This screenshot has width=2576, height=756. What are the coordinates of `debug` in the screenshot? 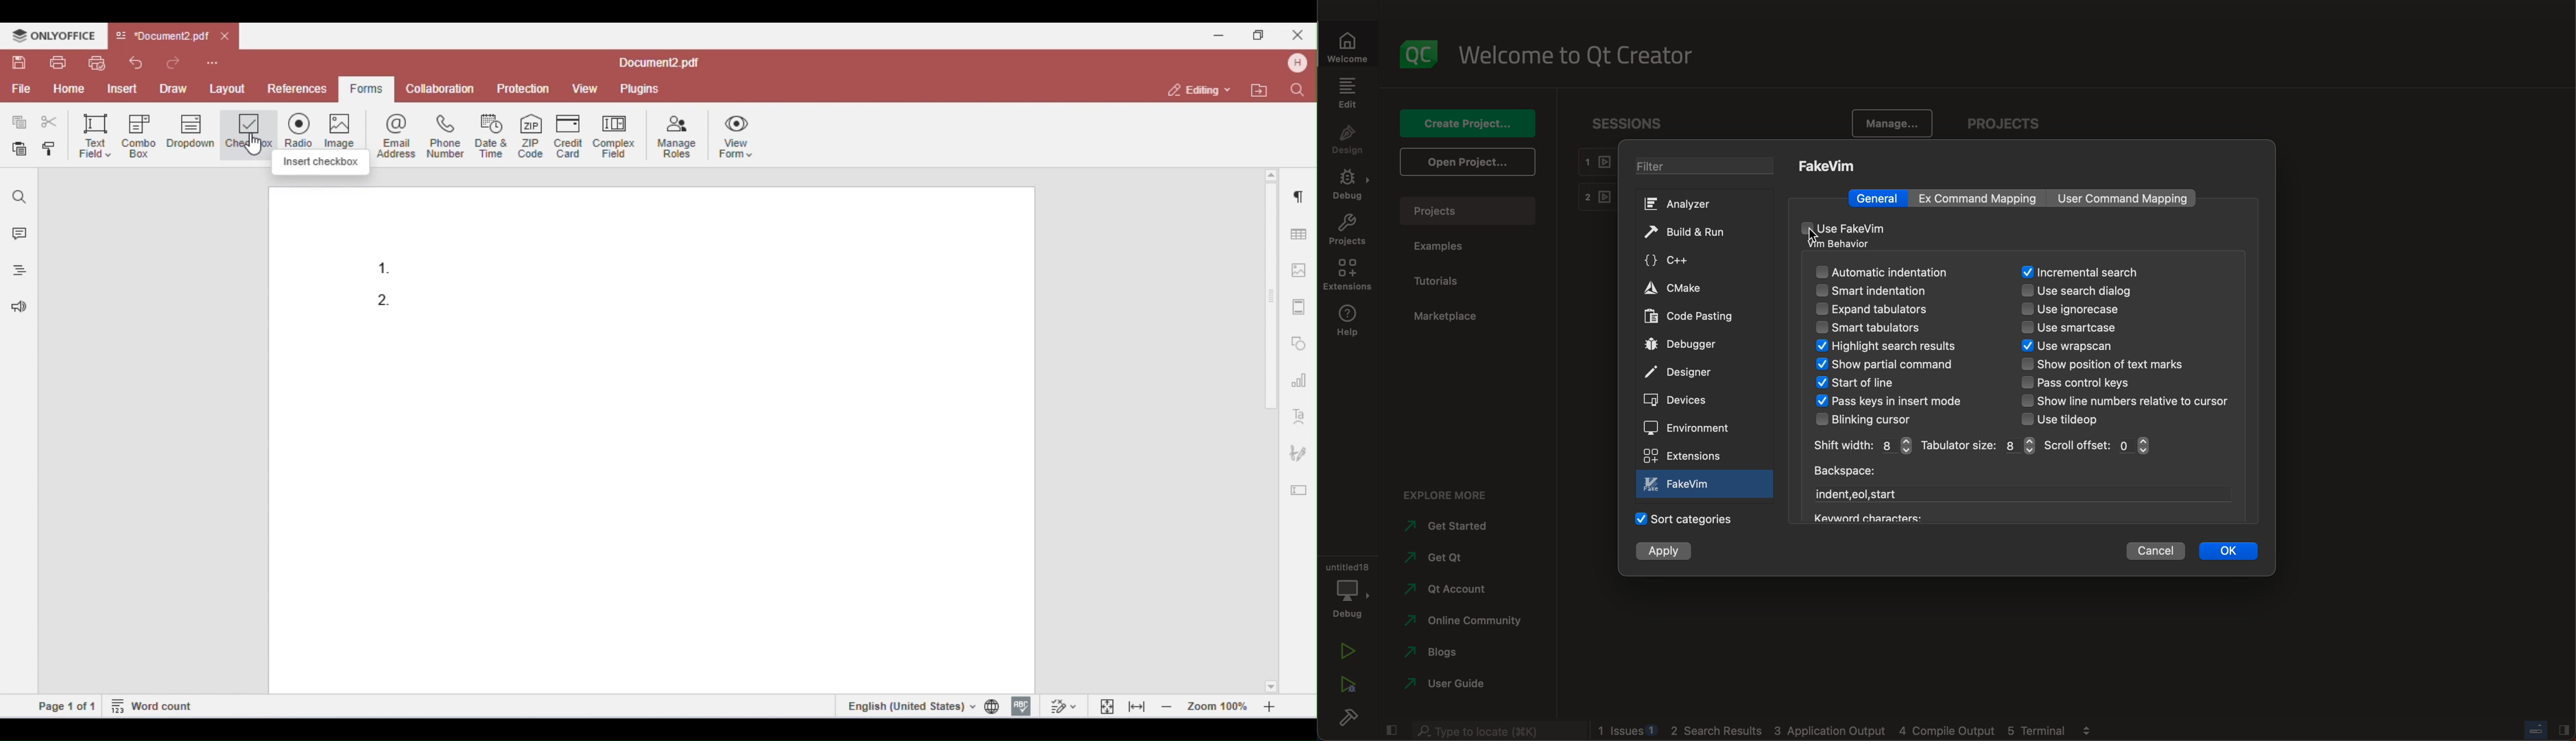 It's located at (1349, 588).